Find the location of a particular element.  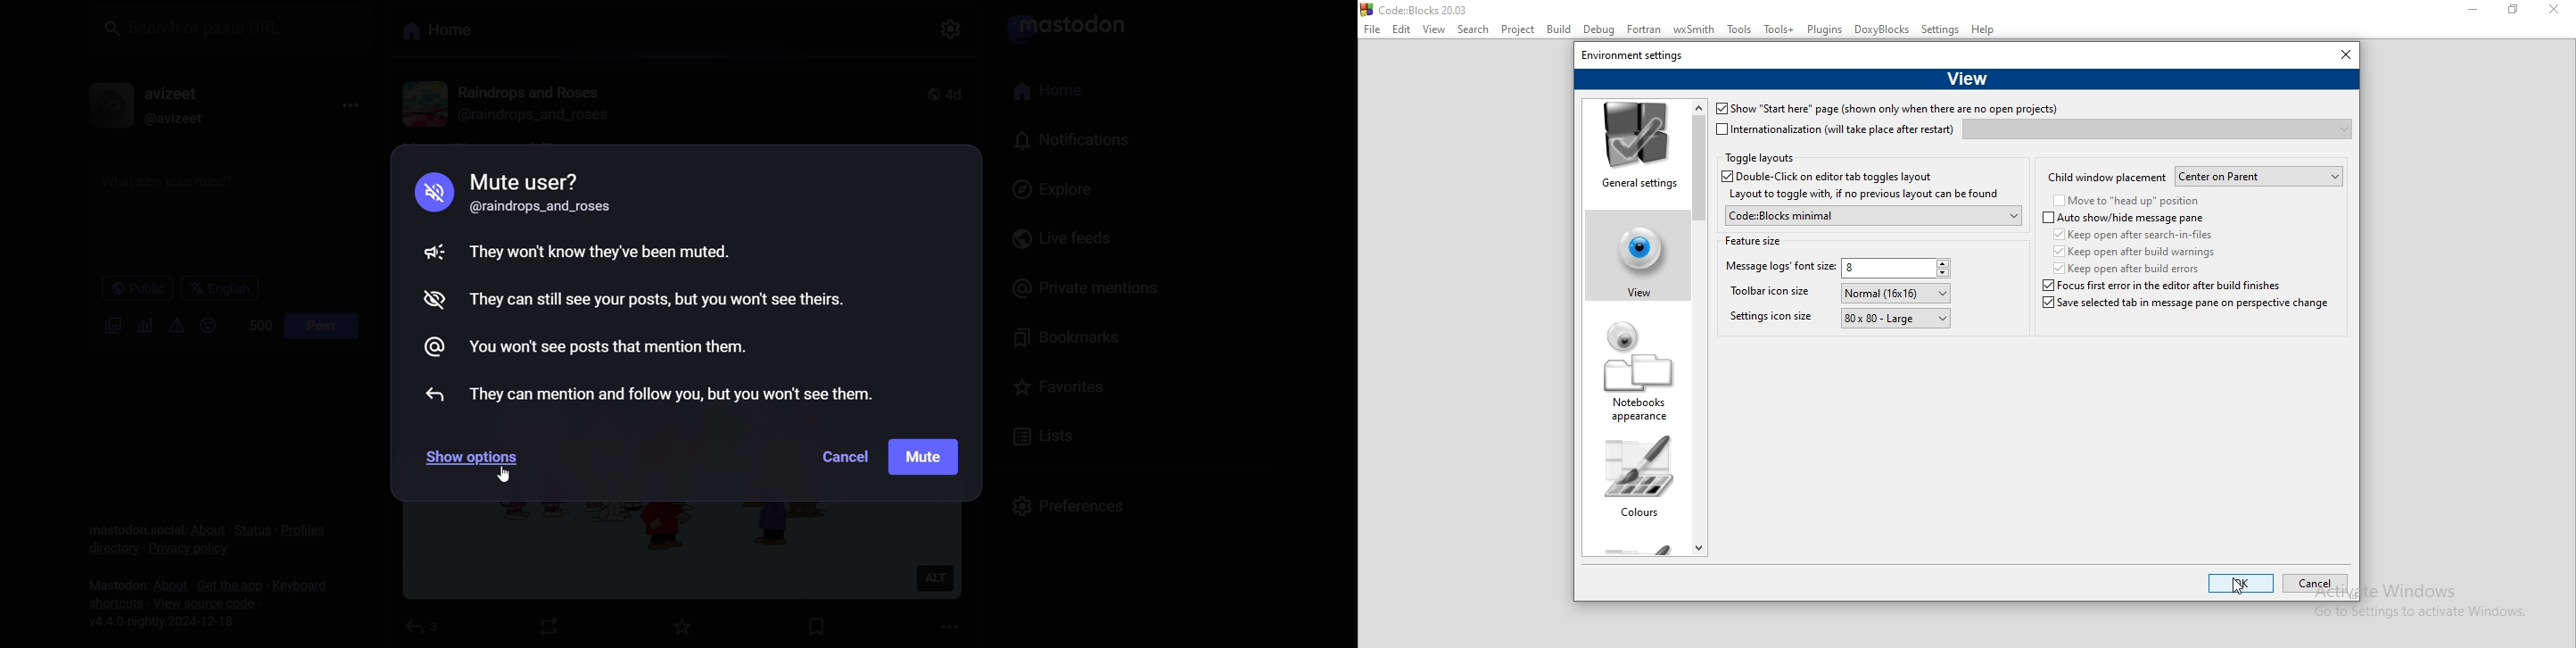

close is located at coordinates (2341, 55).